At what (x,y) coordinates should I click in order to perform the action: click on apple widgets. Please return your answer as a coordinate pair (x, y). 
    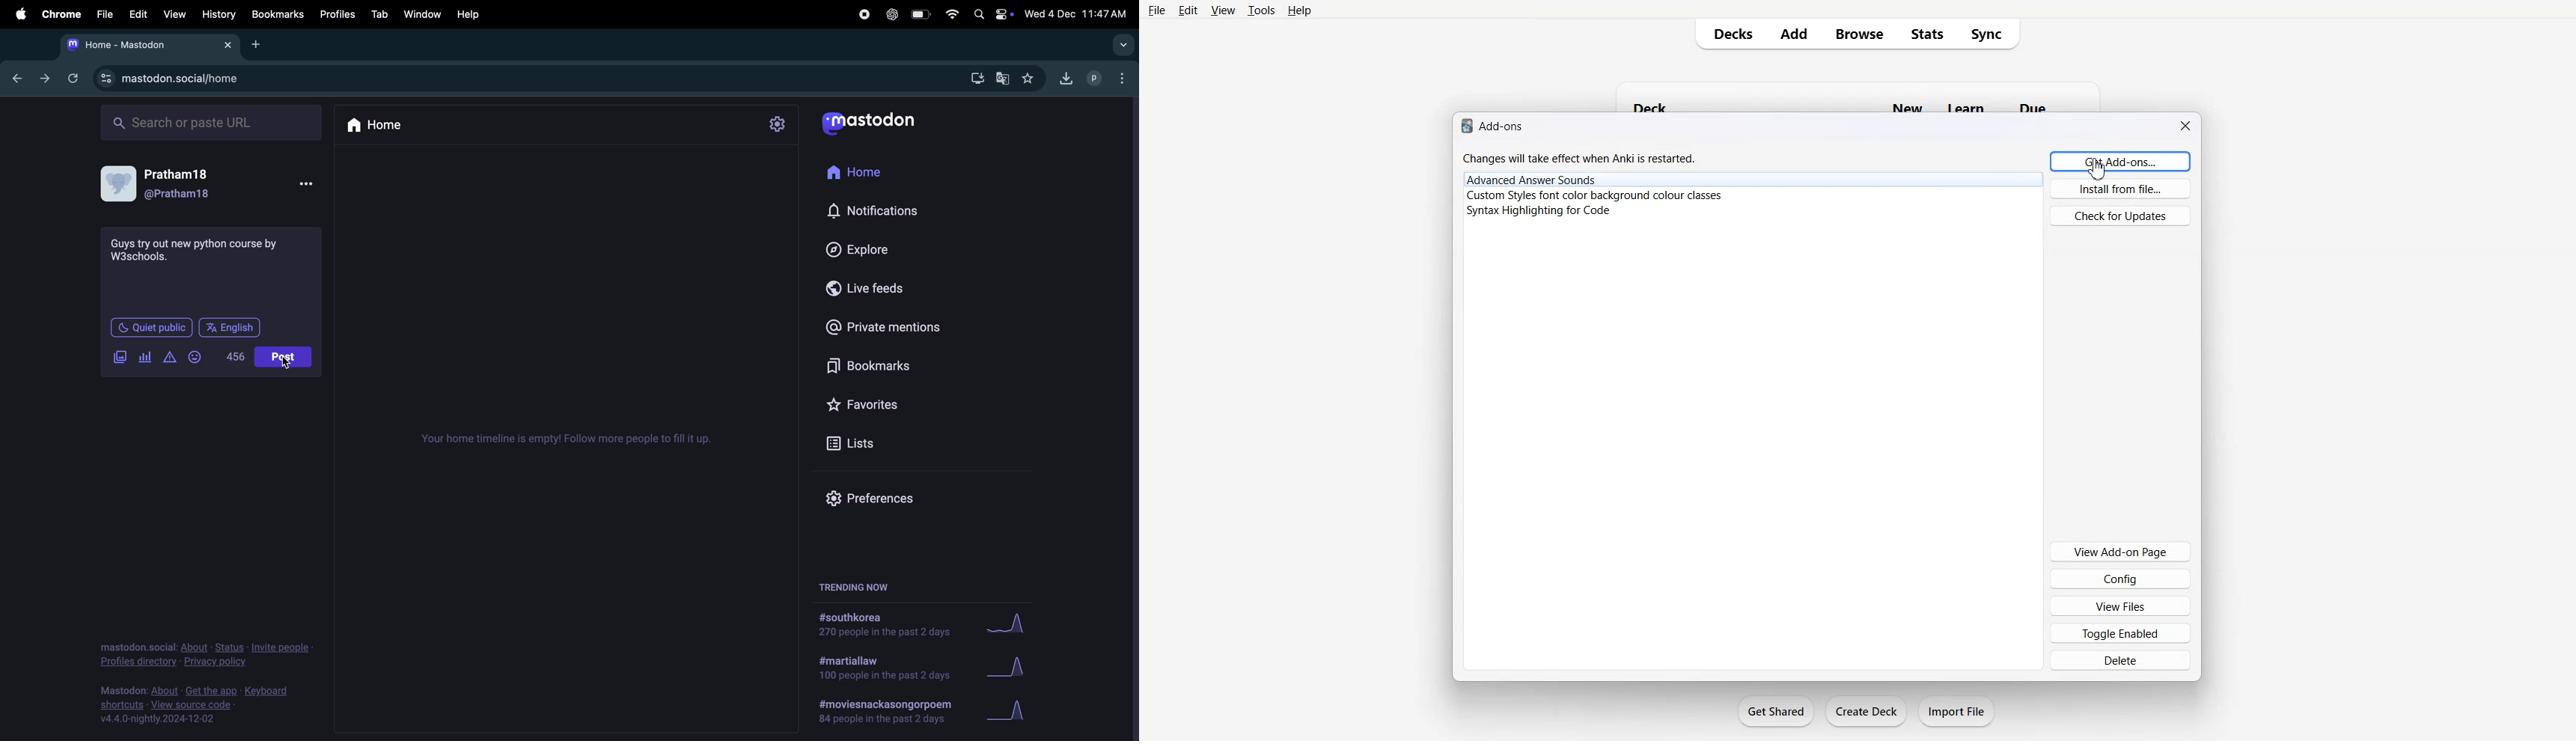
    Looking at the image, I should click on (991, 13).